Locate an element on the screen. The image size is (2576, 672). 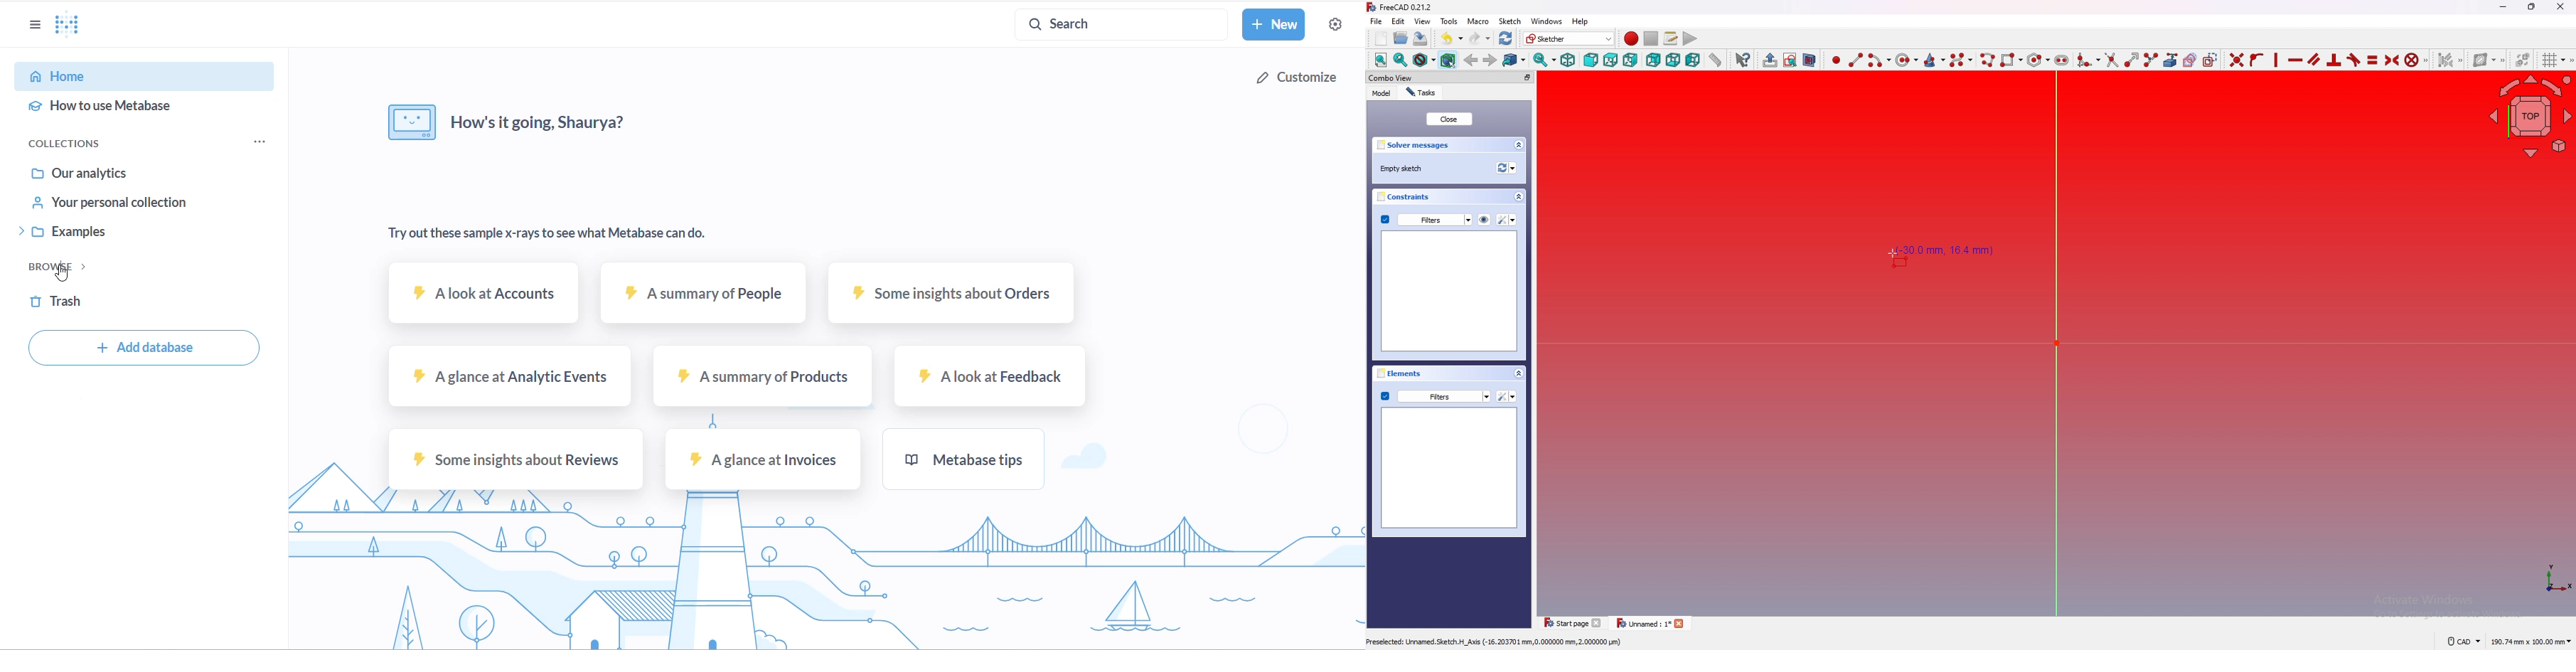
macros is located at coordinates (1671, 38).